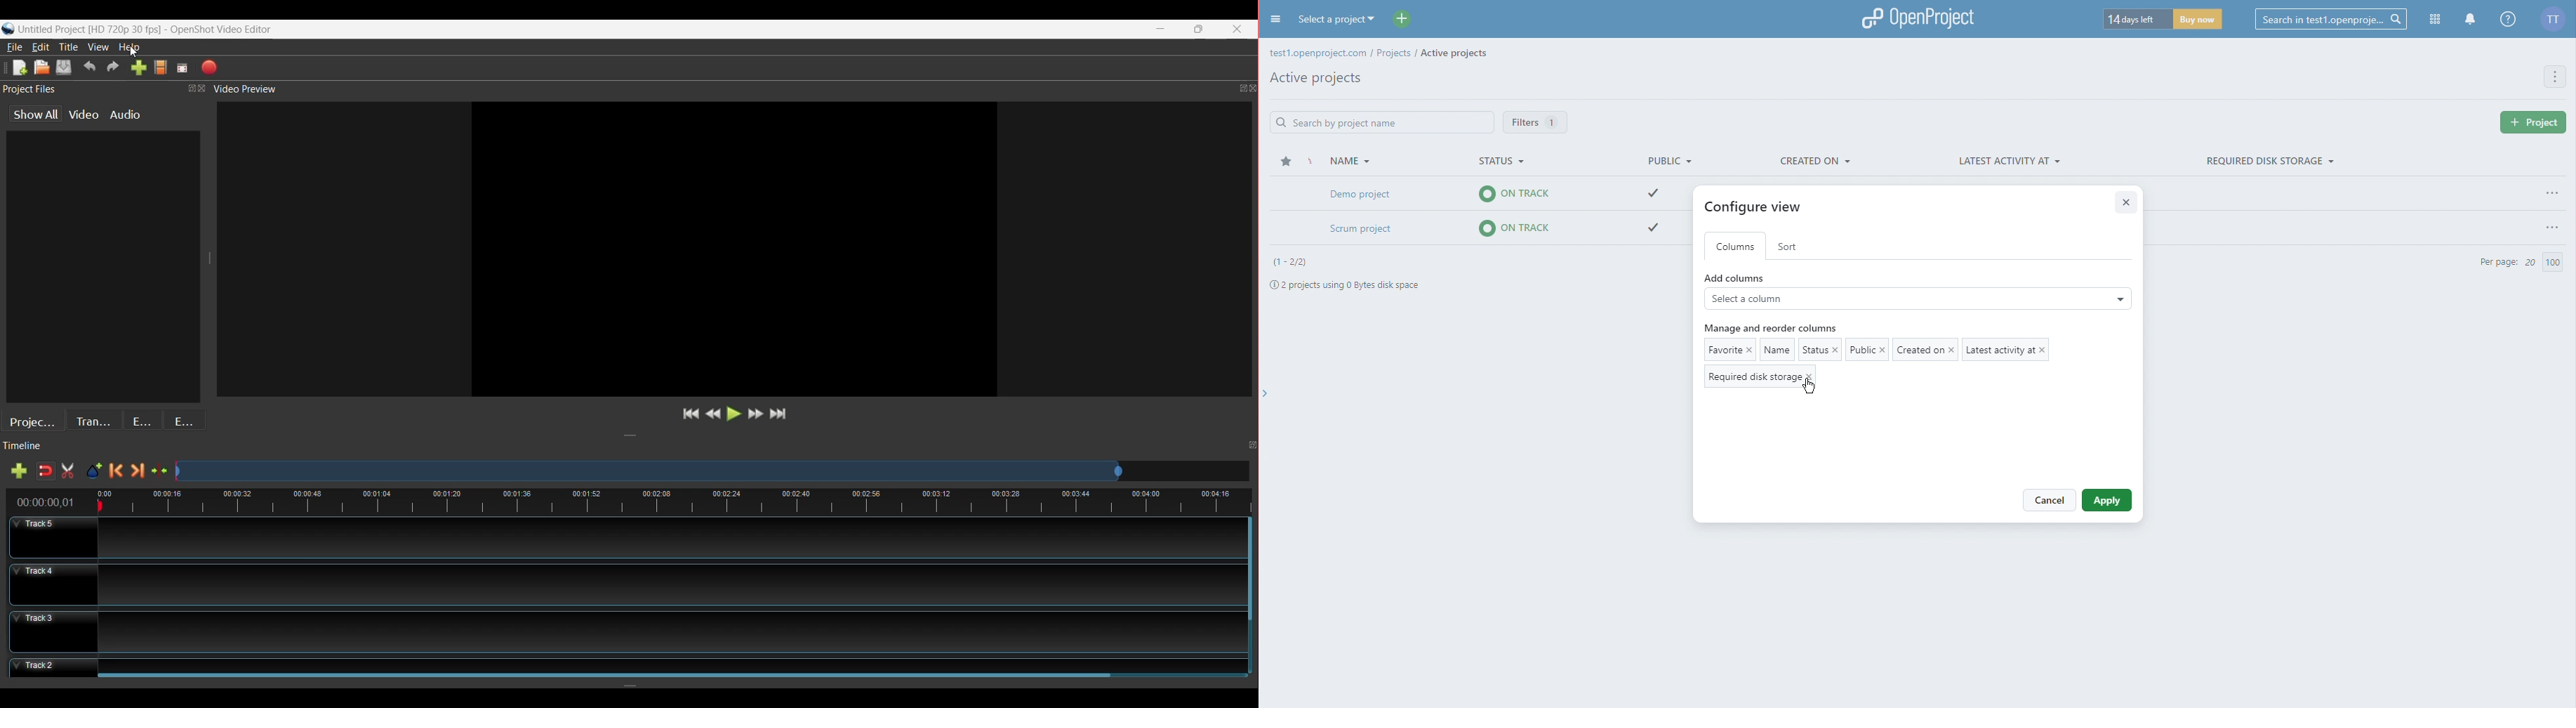 The width and height of the screenshot is (2576, 728). Describe the element at coordinates (754, 415) in the screenshot. I see `Fast Forward` at that location.